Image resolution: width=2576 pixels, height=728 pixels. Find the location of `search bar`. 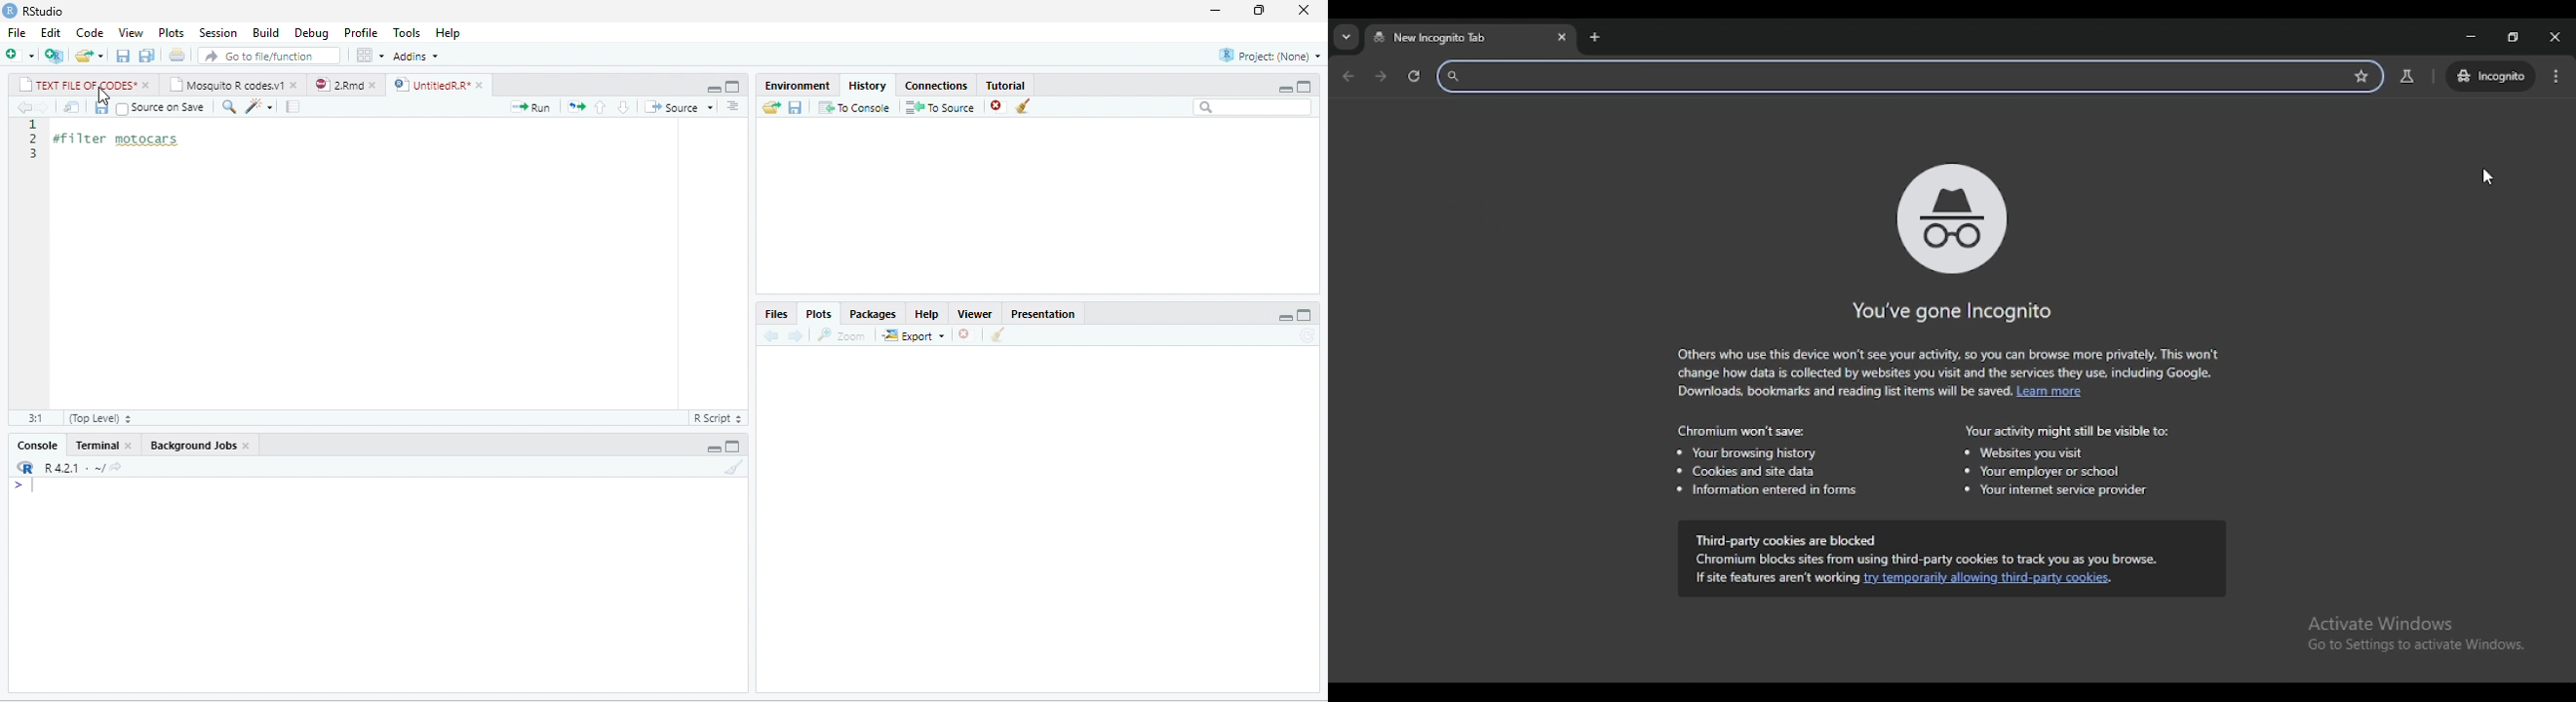

search bar is located at coordinates (1252, 107).